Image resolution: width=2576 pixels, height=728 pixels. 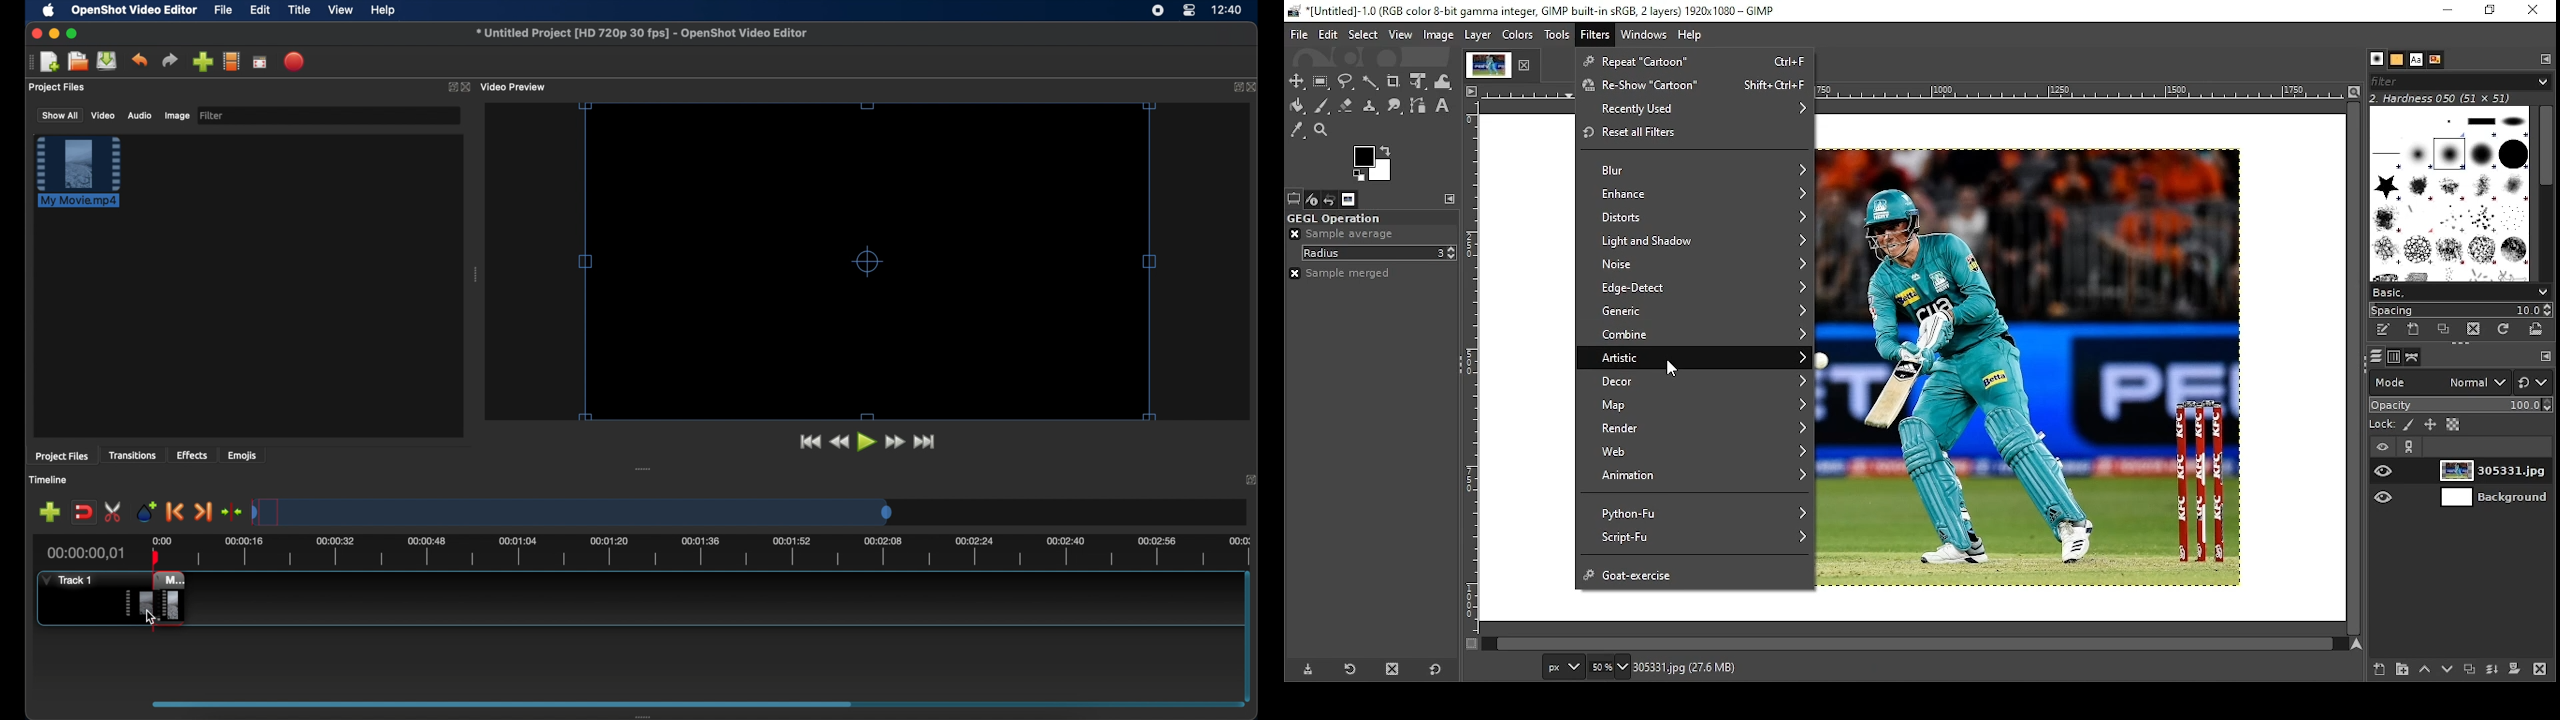 What do you see at coordinates (2474, 328) in the screenshot?
I see `delete this brush` at bounding box center [2474, 328].